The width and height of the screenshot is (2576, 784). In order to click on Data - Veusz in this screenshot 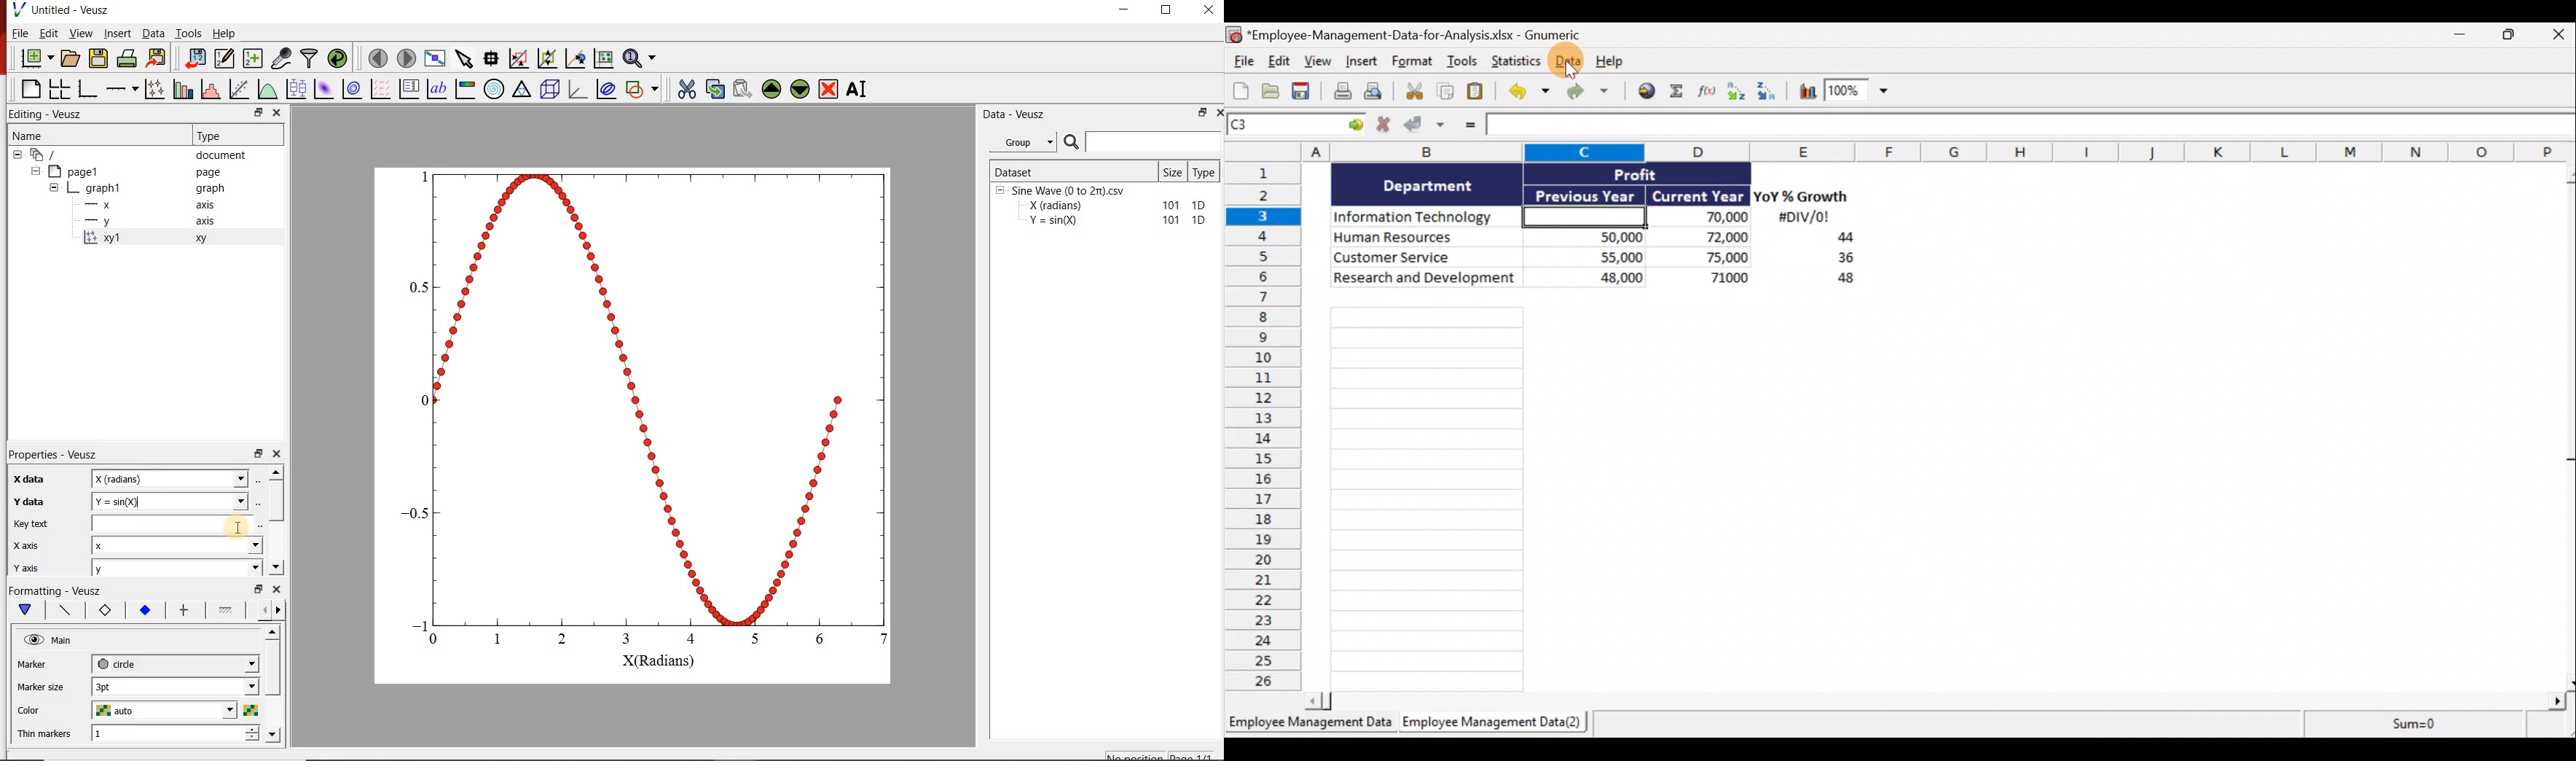, I will do `click(1016, 115)`.